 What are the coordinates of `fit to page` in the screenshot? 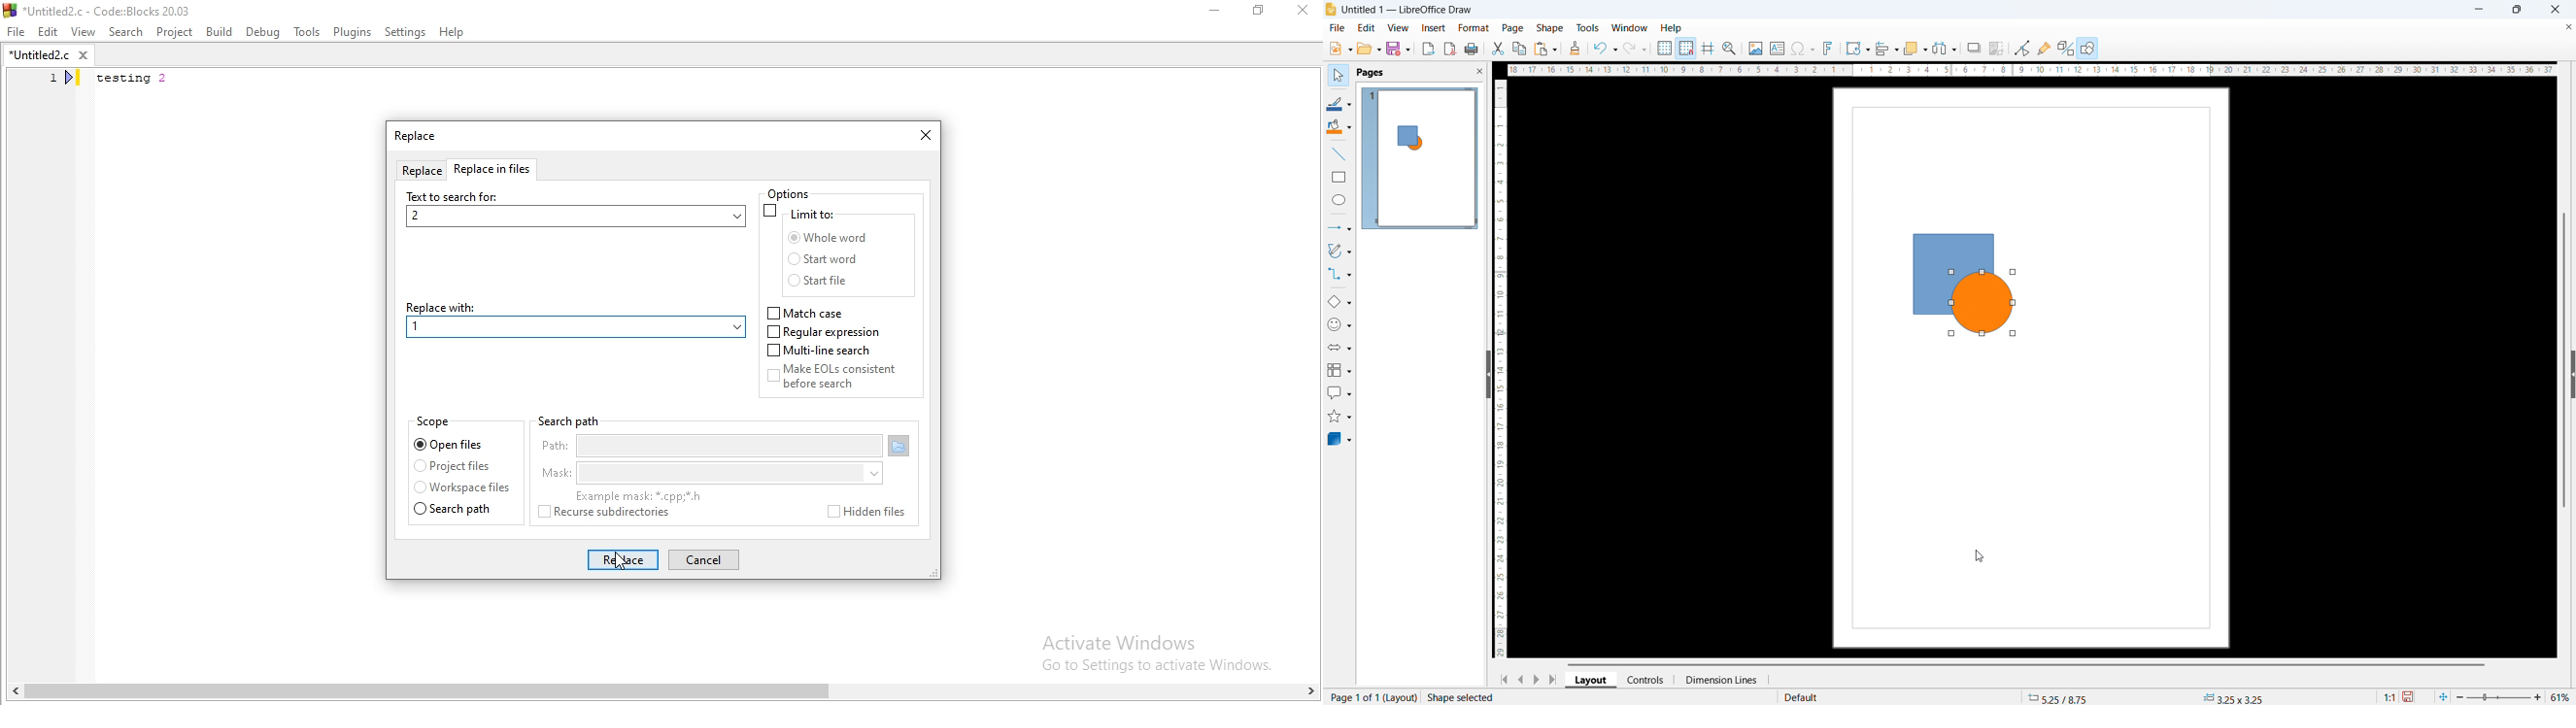 It's located at (2445, 697).